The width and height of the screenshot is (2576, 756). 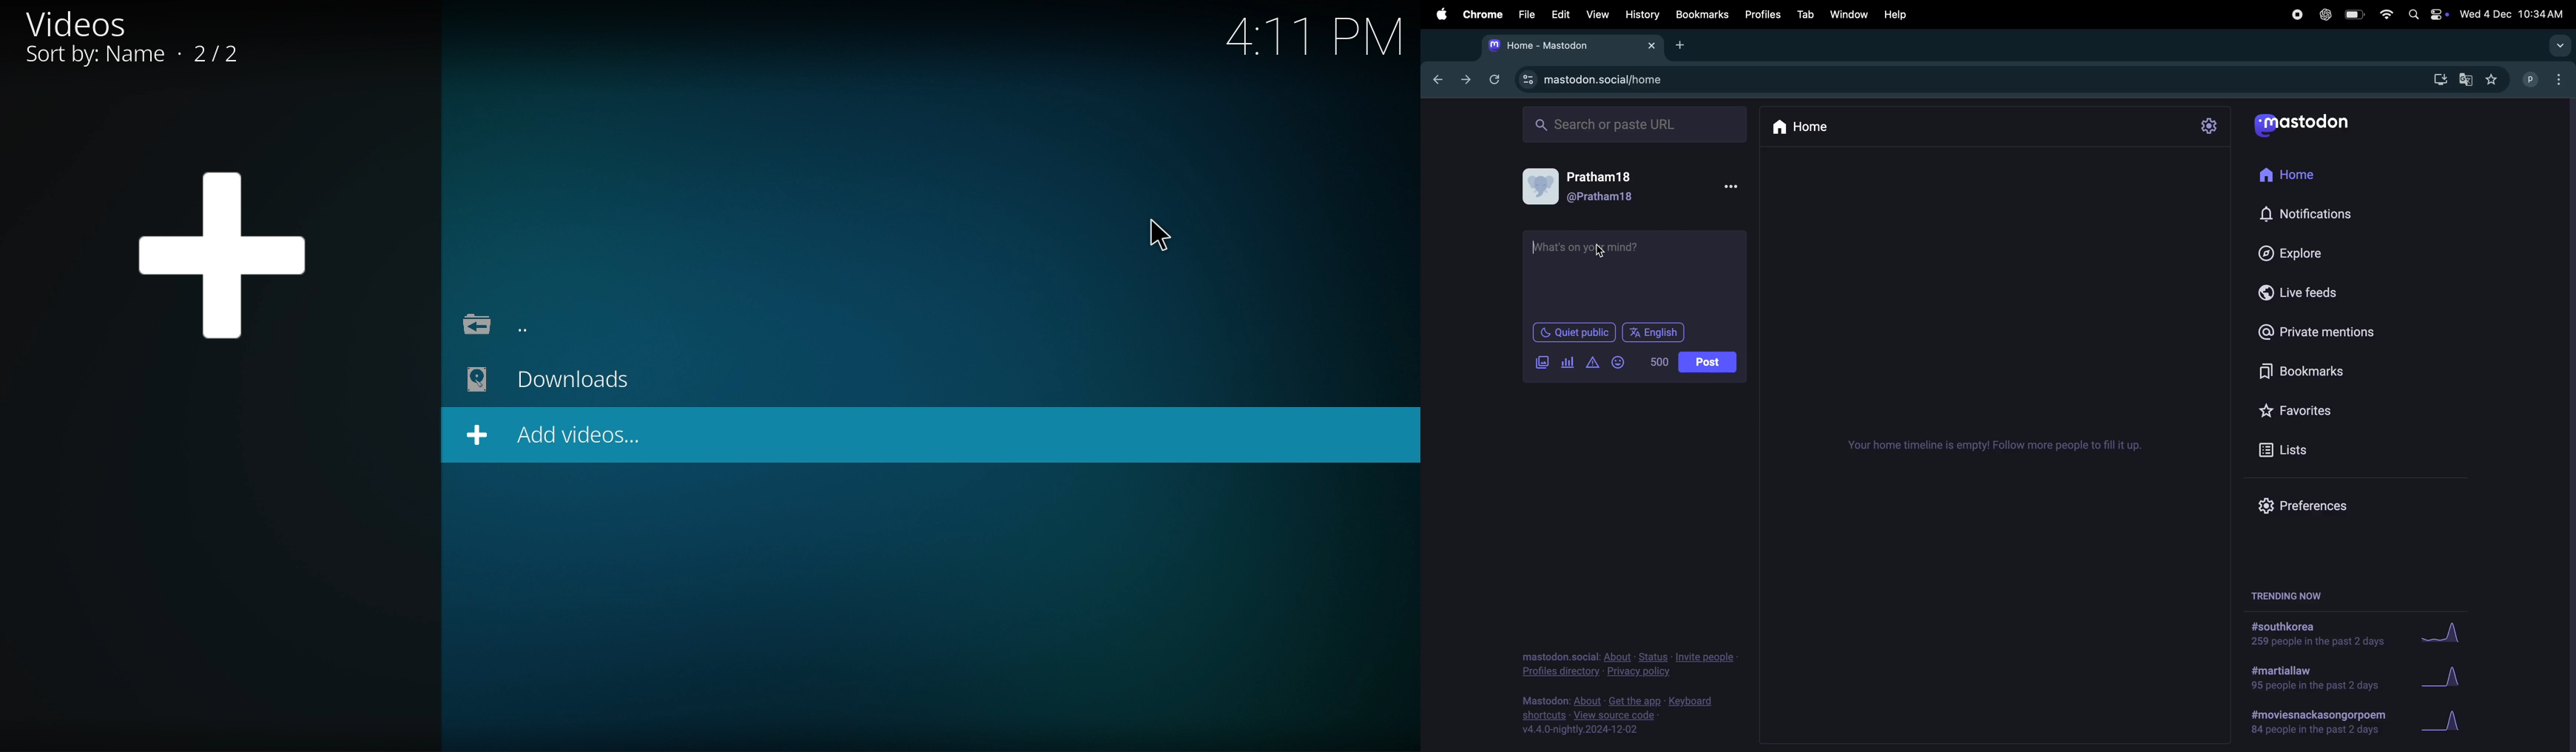 What do you see at coordinates (2288, 251) in the screenshot?
I see `Explore` at bounding box center [2288, 251].